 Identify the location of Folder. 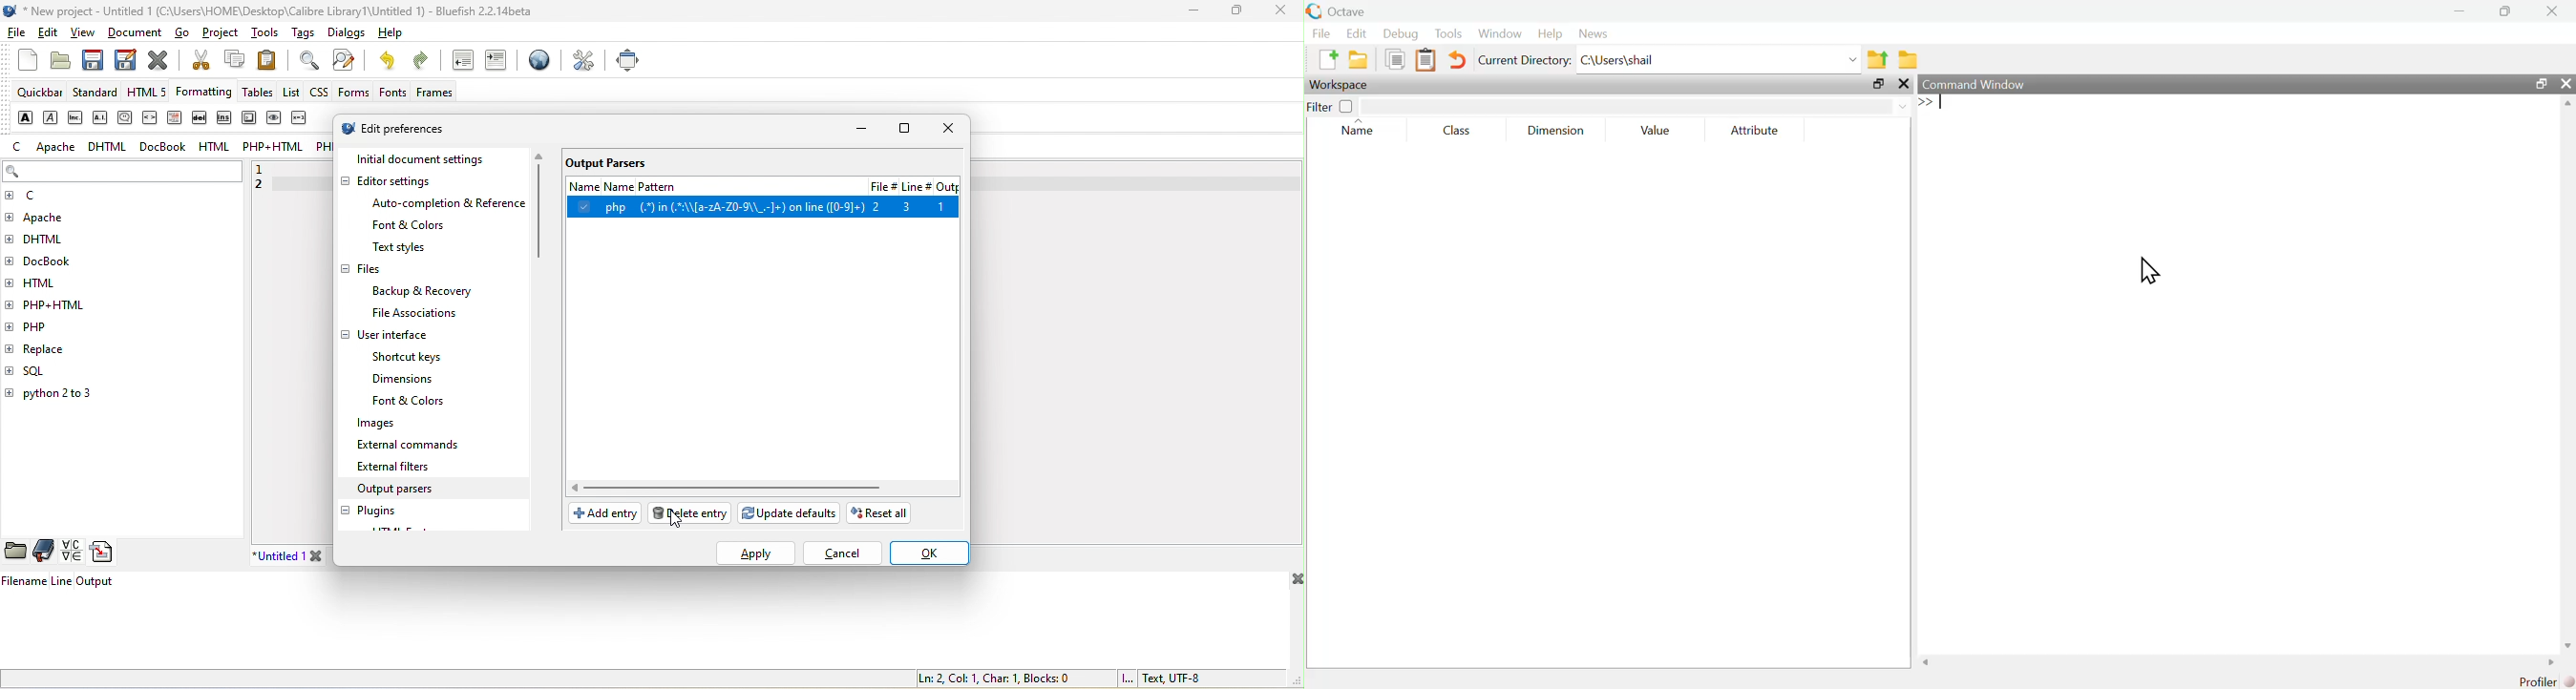
(1909, 60).